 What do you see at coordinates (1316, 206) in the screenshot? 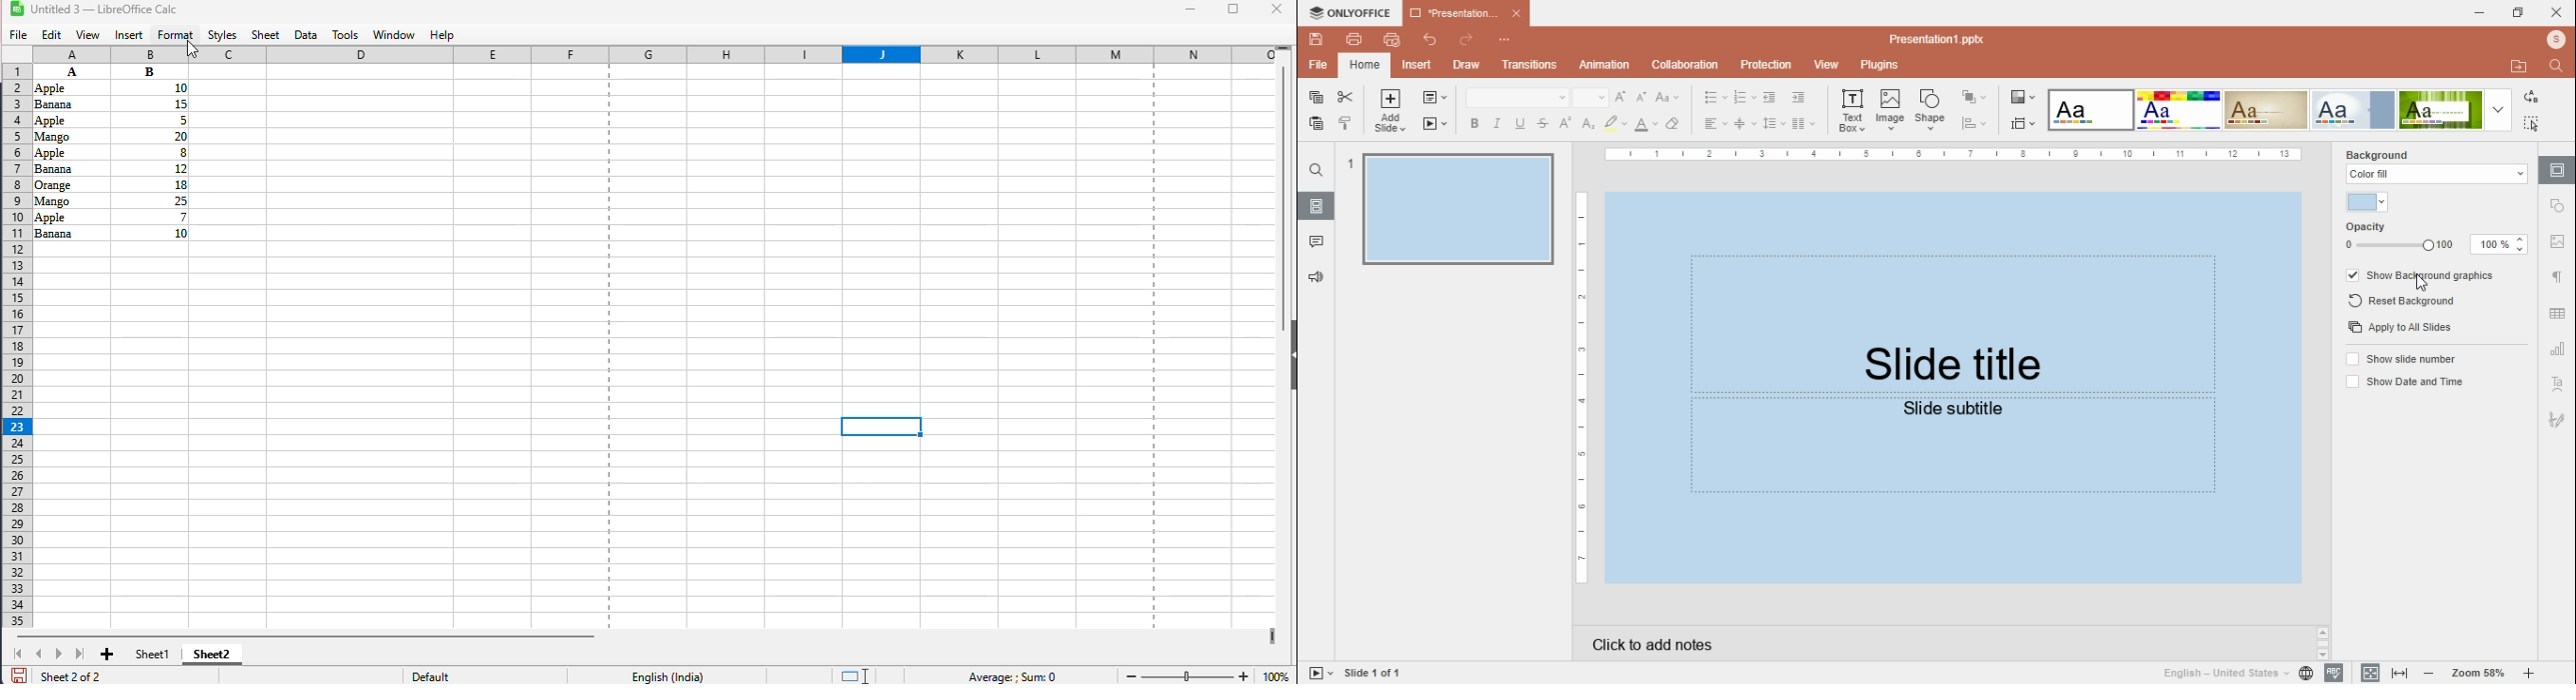
I see `slides` at bounding box center [1316, 206].